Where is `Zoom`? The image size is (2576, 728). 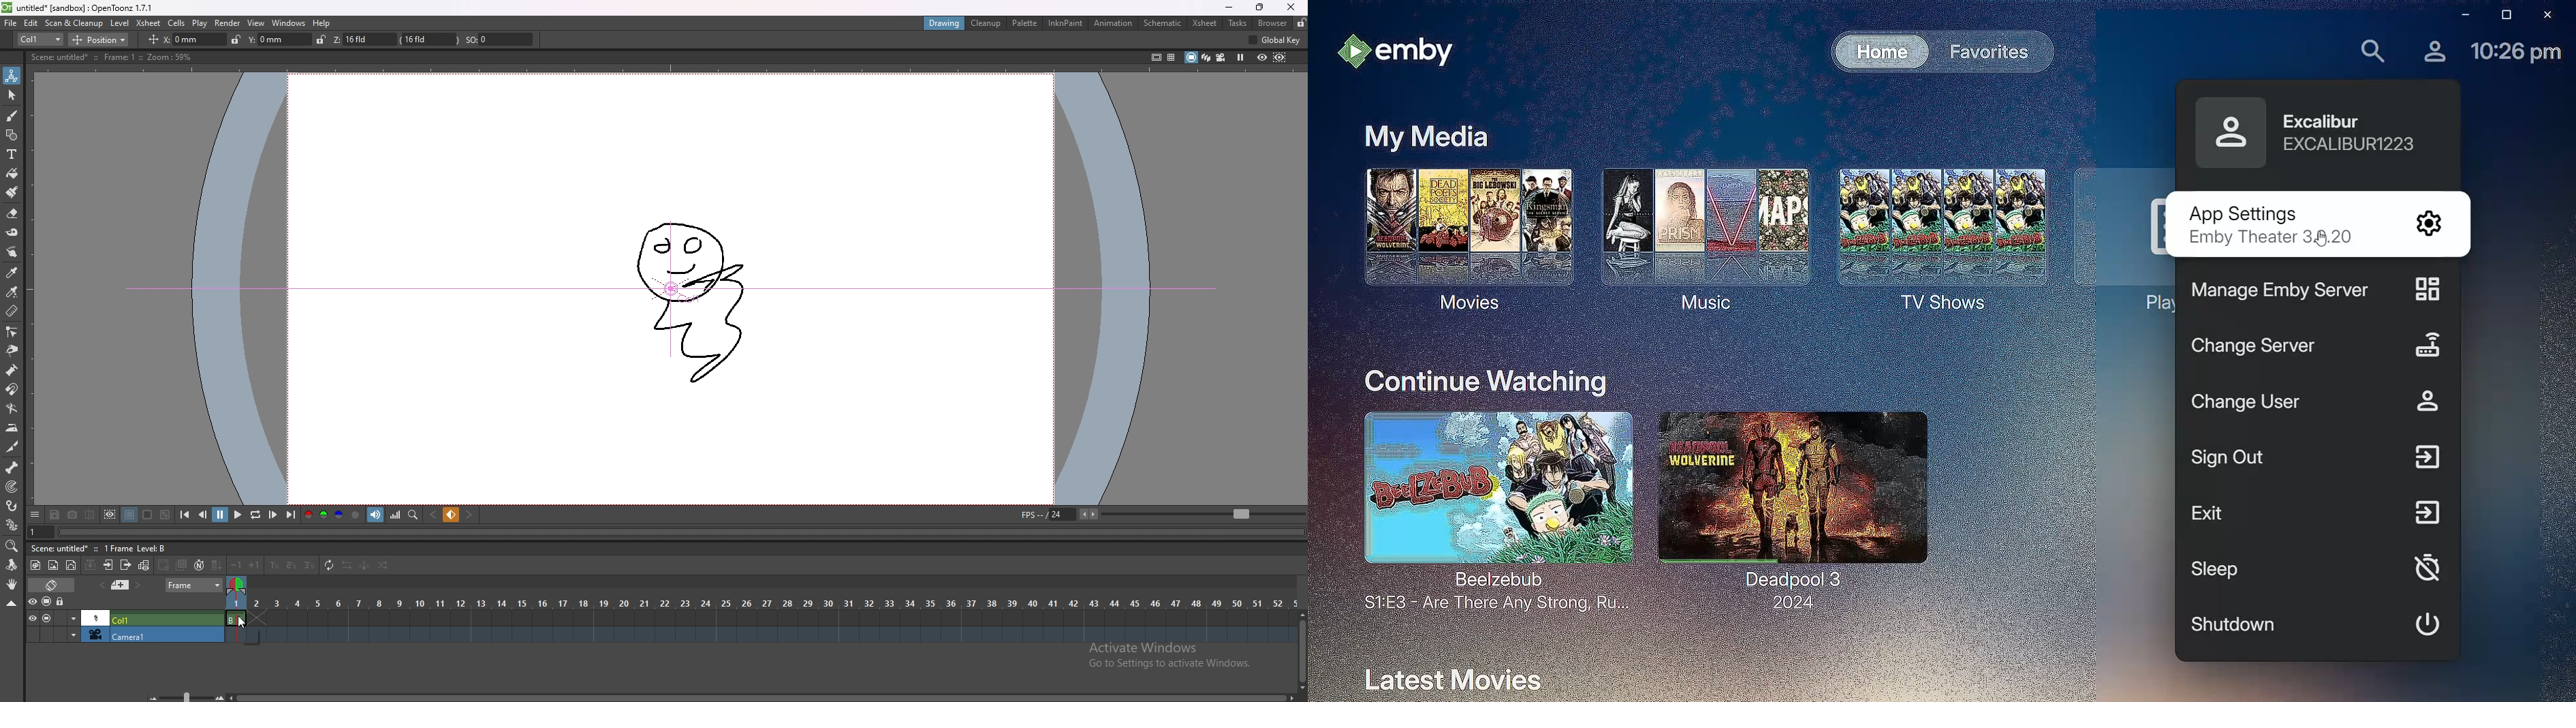 Zoom is located at coordinates (183, 694).